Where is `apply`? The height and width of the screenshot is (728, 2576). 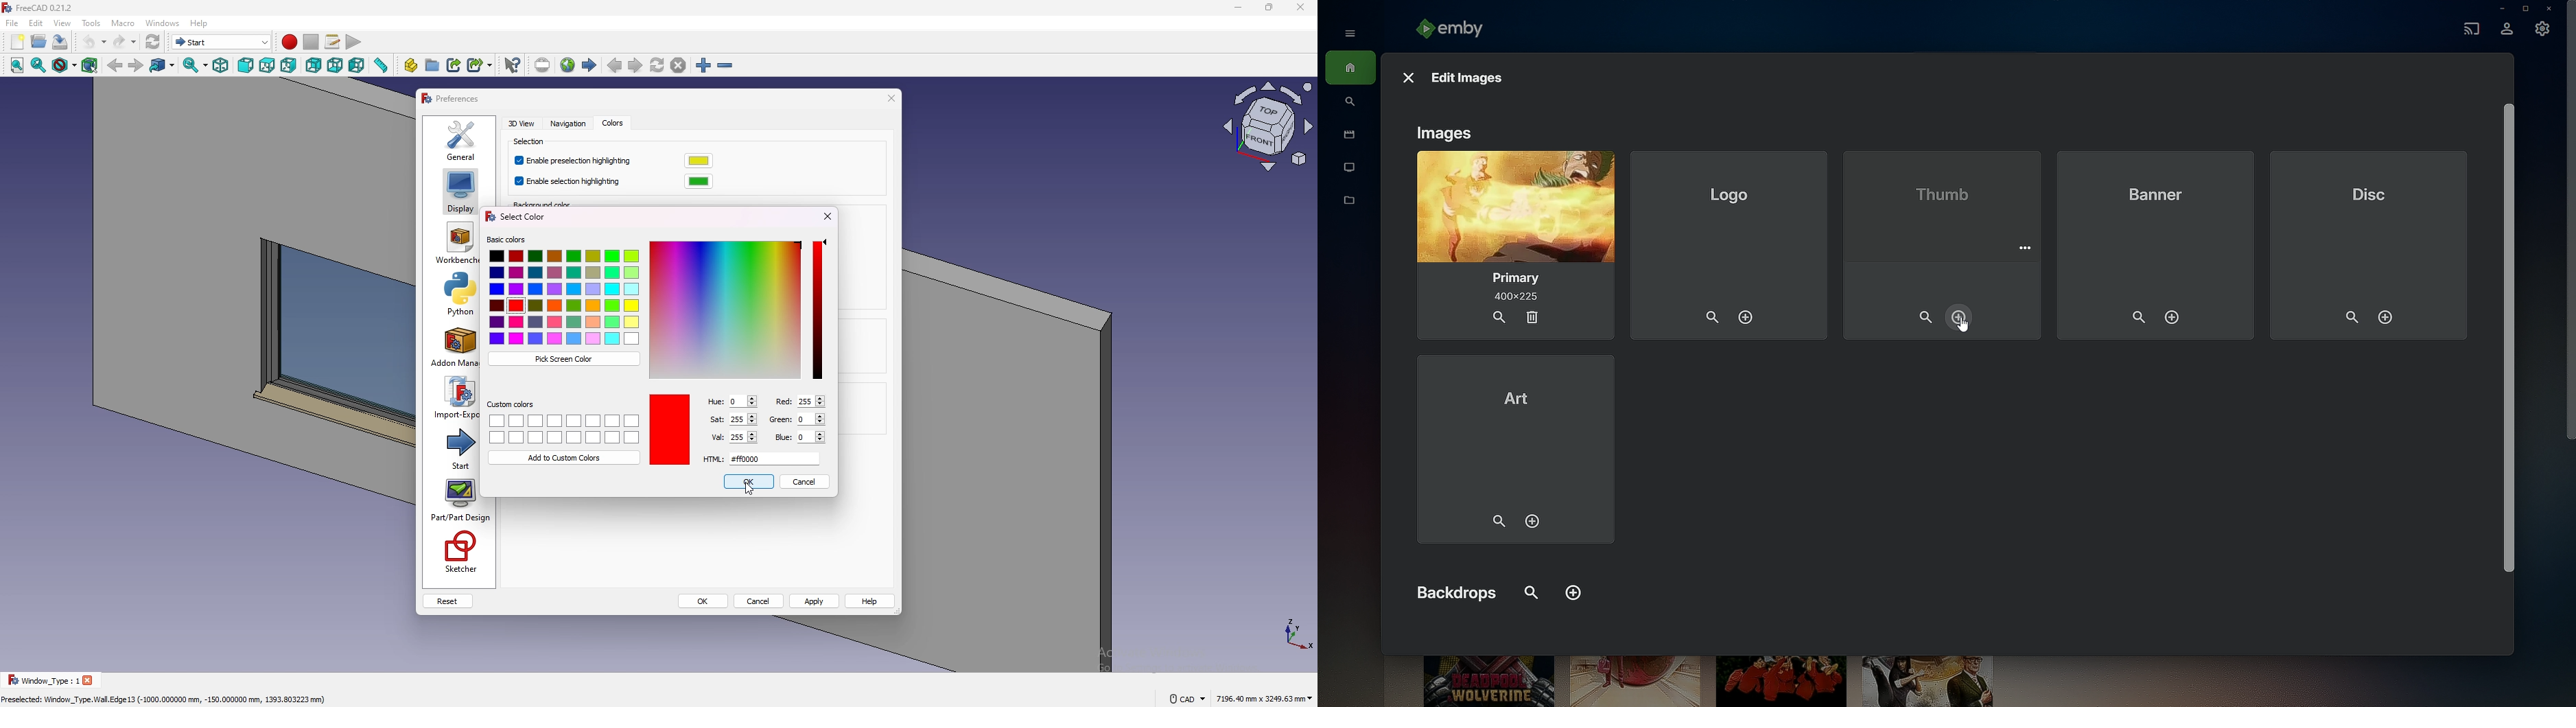 apply is located at coordinates (815, 601).